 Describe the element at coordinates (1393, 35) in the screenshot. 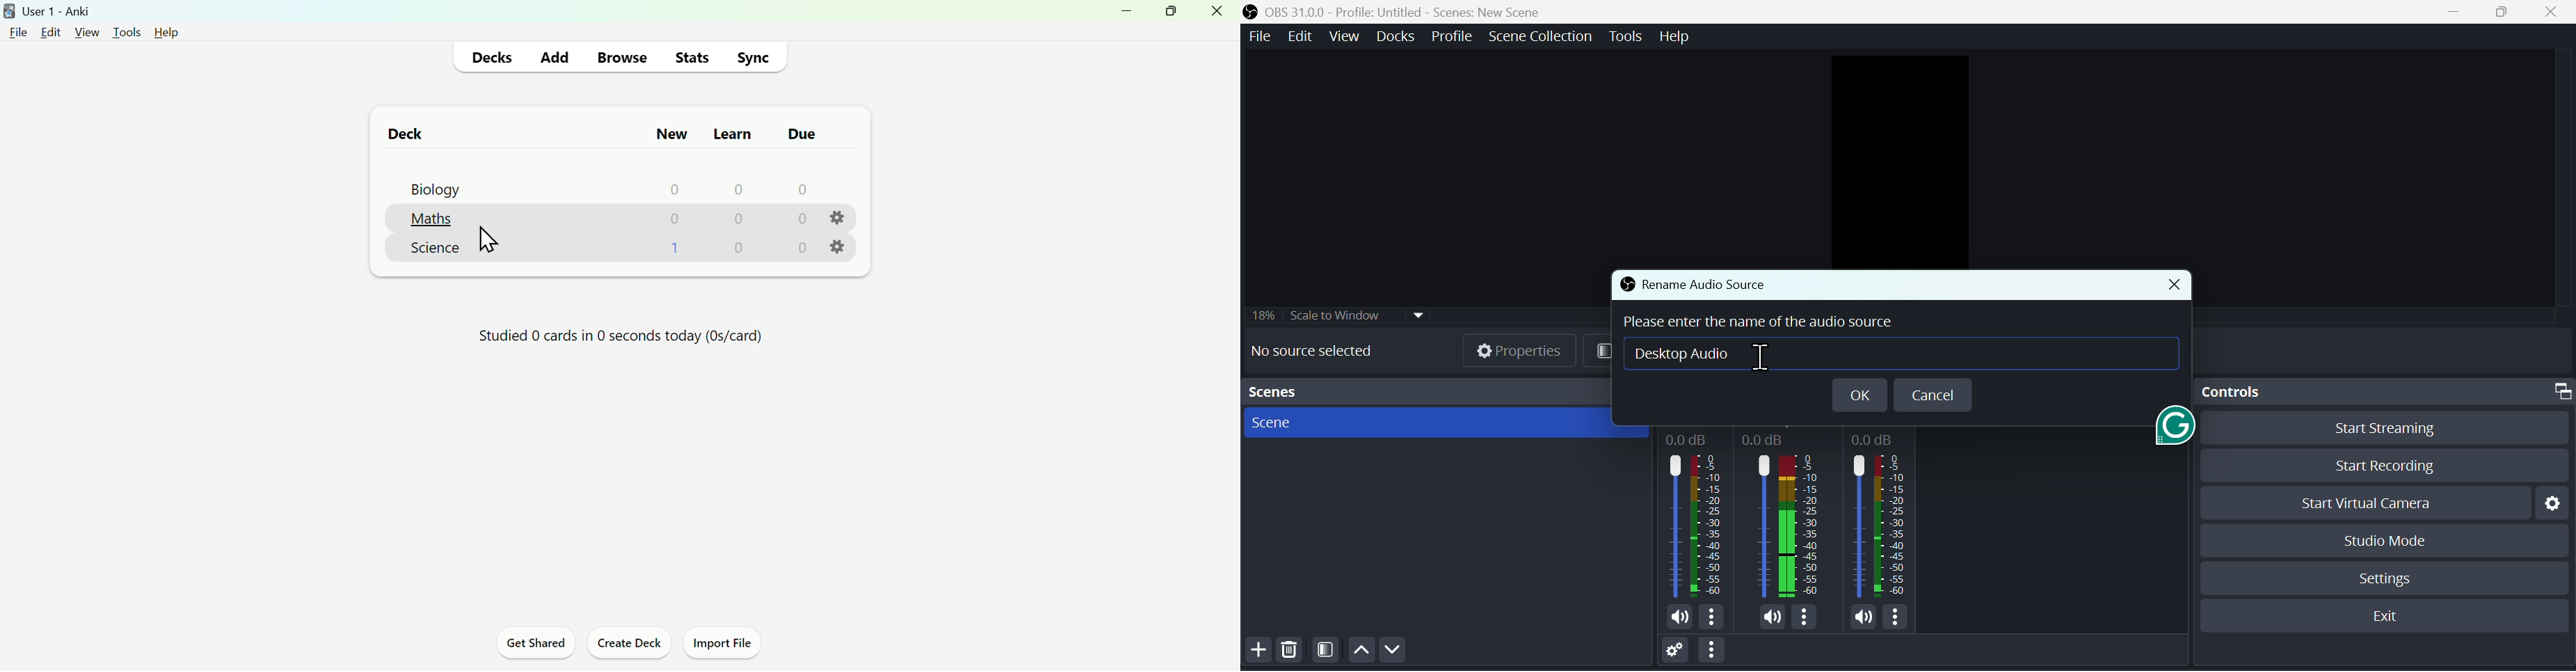

I see `Docks` at that location.